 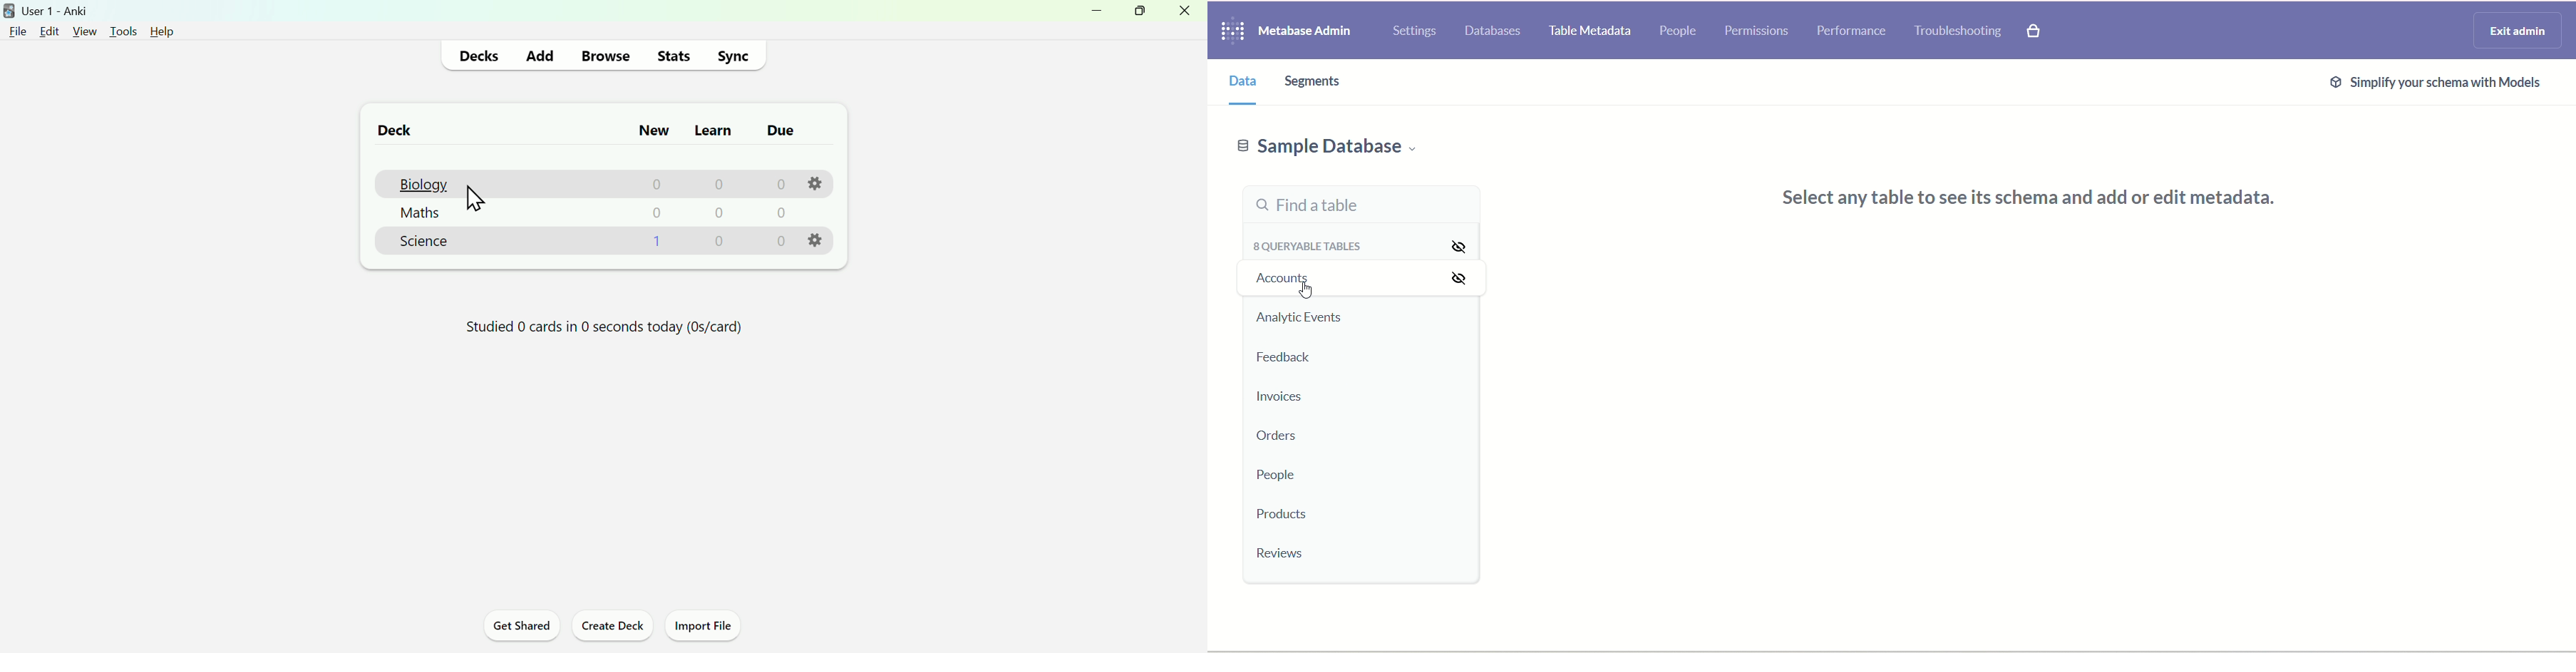 I want to click on New, so click(x=655, y=131).